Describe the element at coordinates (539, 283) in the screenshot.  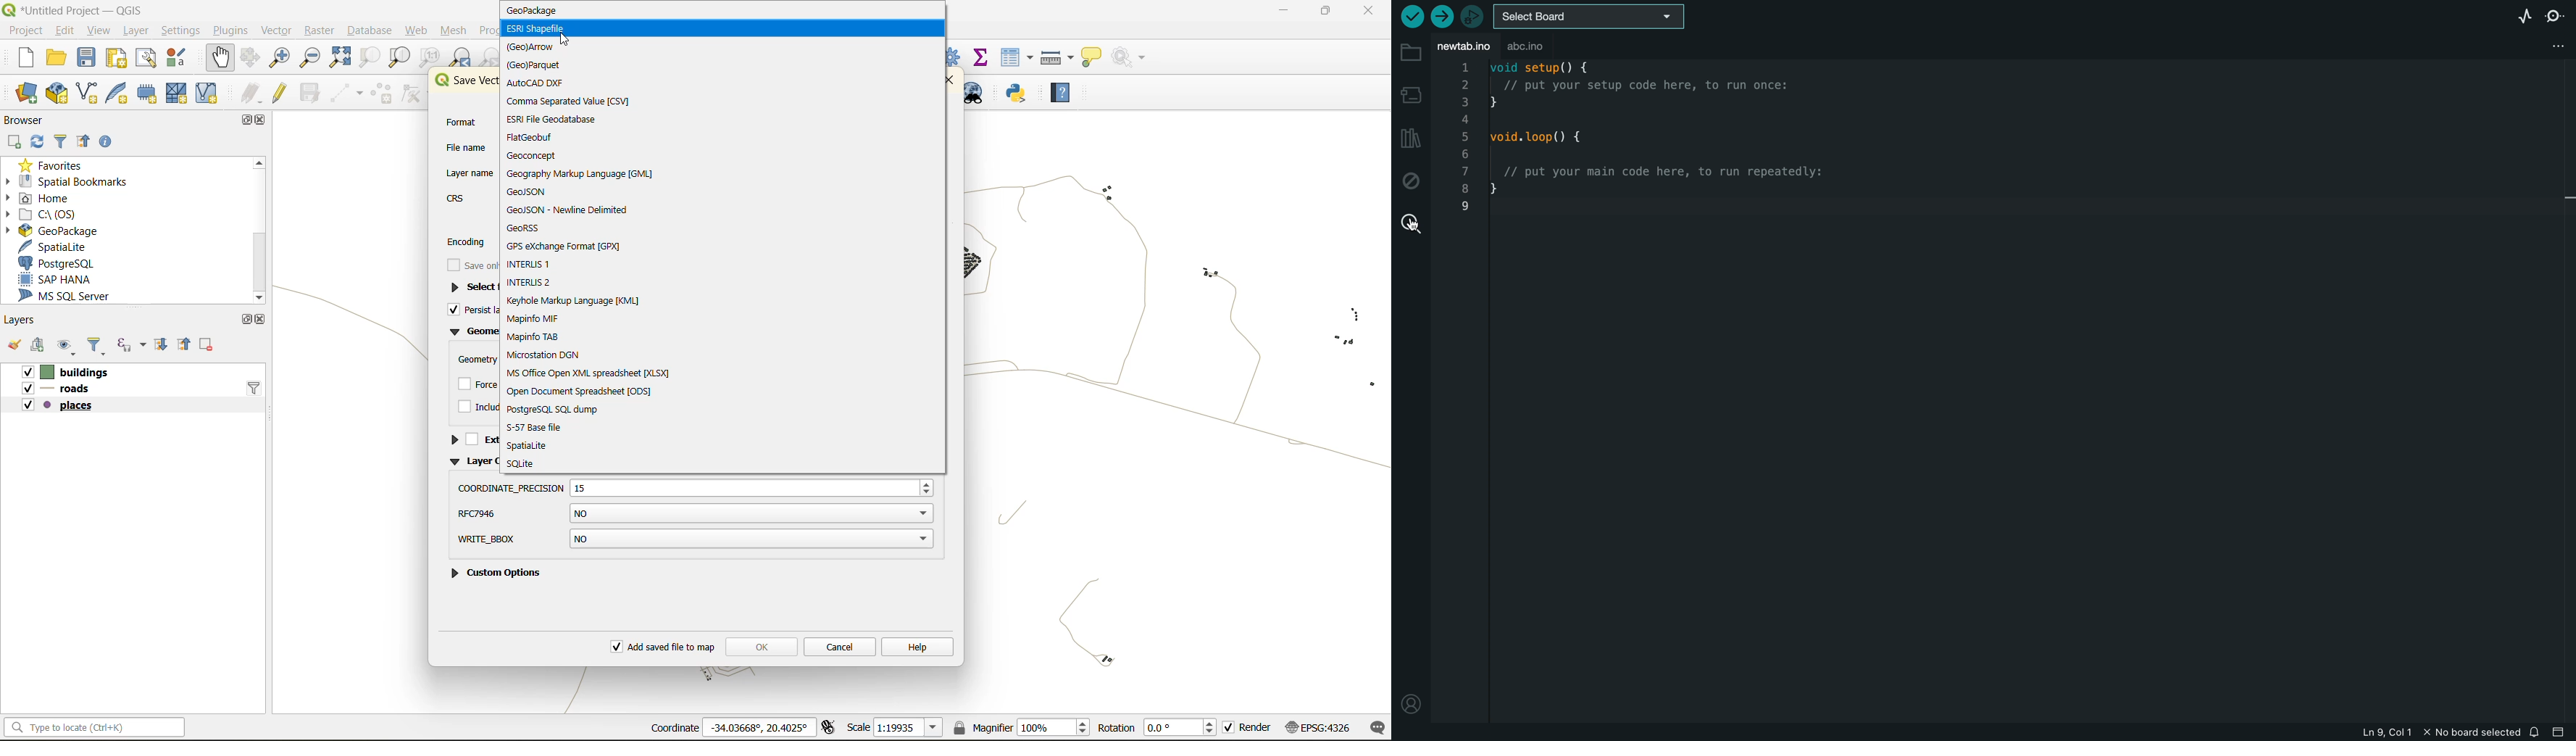
I see `interlis2` at that location.